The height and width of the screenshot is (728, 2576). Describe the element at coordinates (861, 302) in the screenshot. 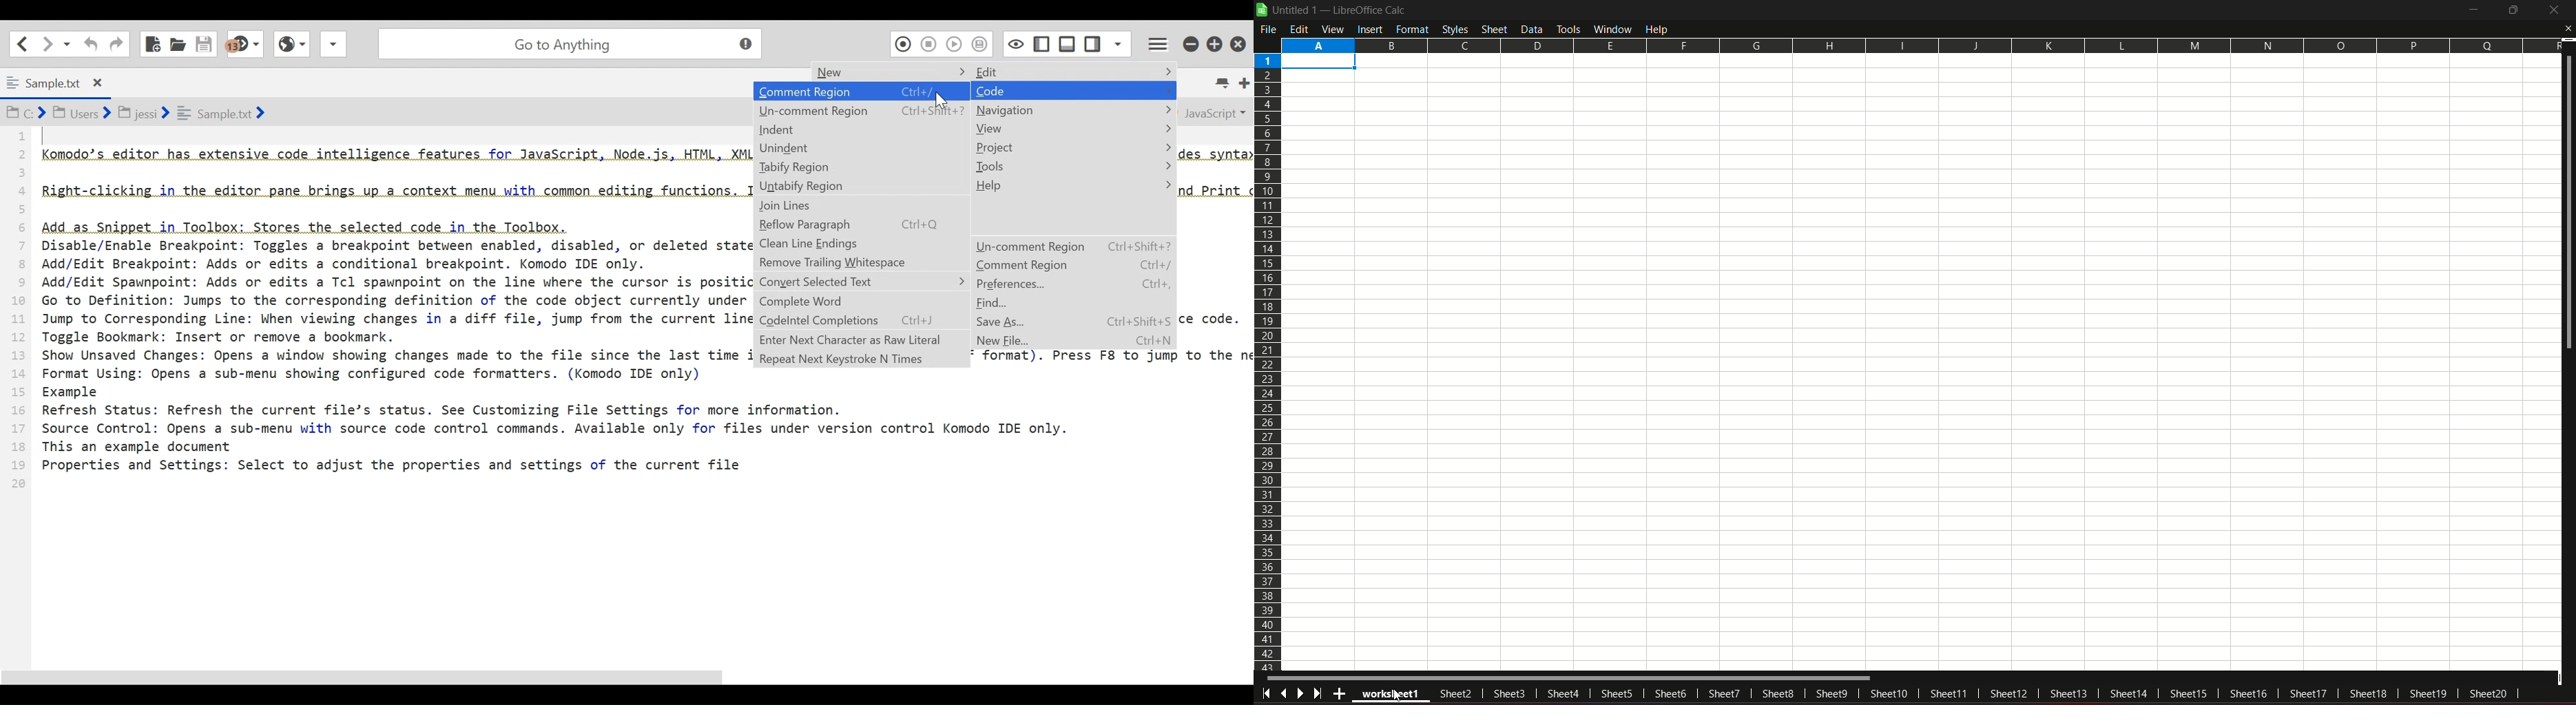

I see `Complete Words` at that location.